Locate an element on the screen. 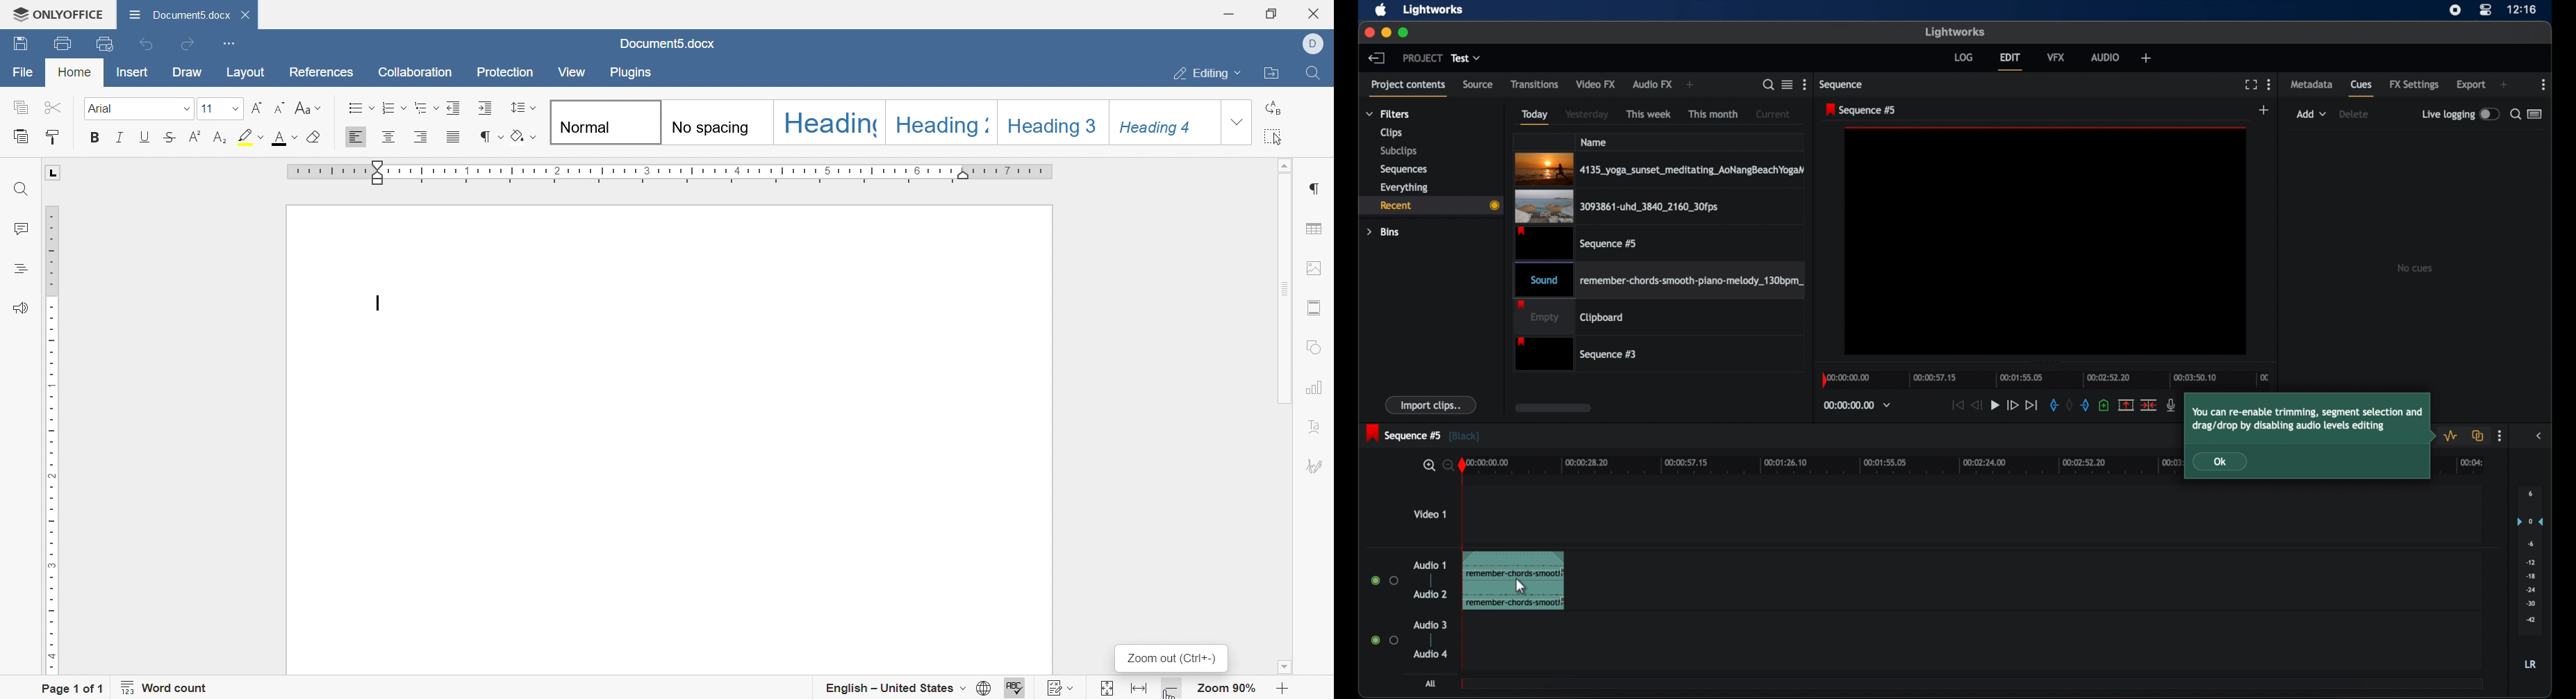 Image resolution: width=2576 pixels, height=700 pixels. cut is located at coordinates (58, 108).